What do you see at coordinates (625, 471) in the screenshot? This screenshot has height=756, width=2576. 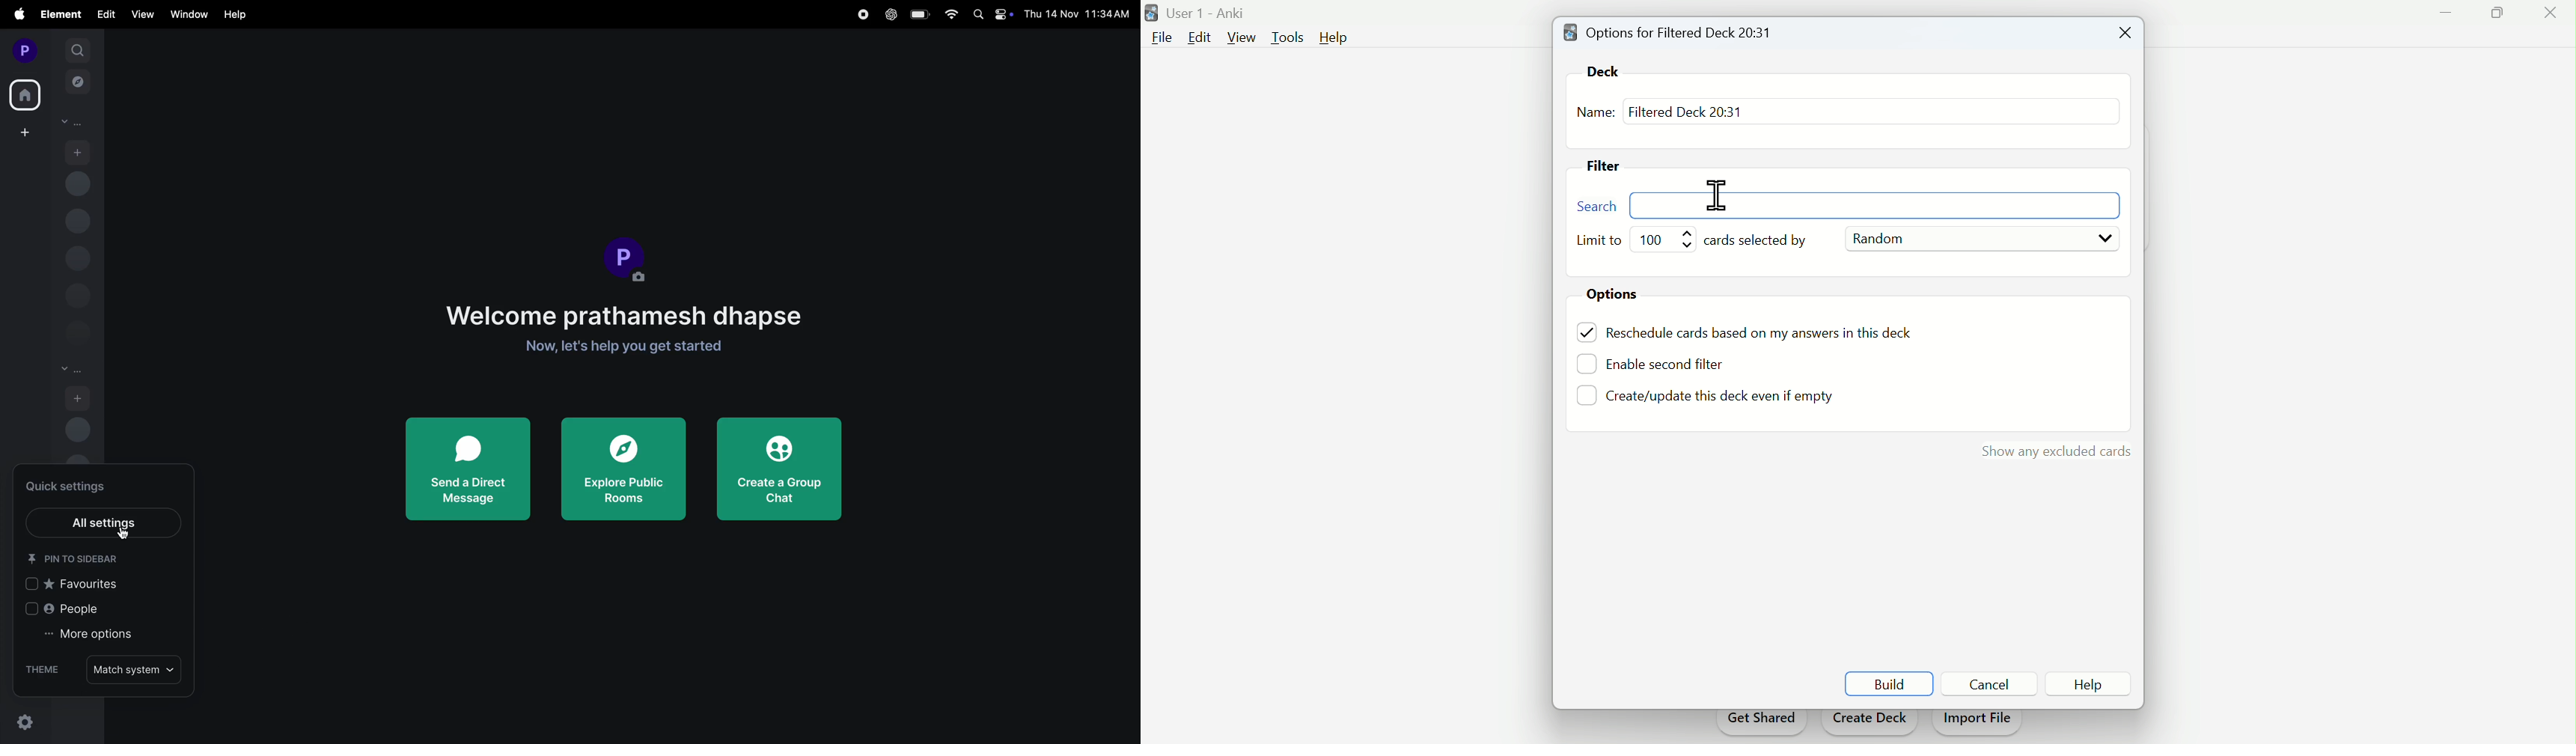 I see `explore public` at bounding box center [625, 471].